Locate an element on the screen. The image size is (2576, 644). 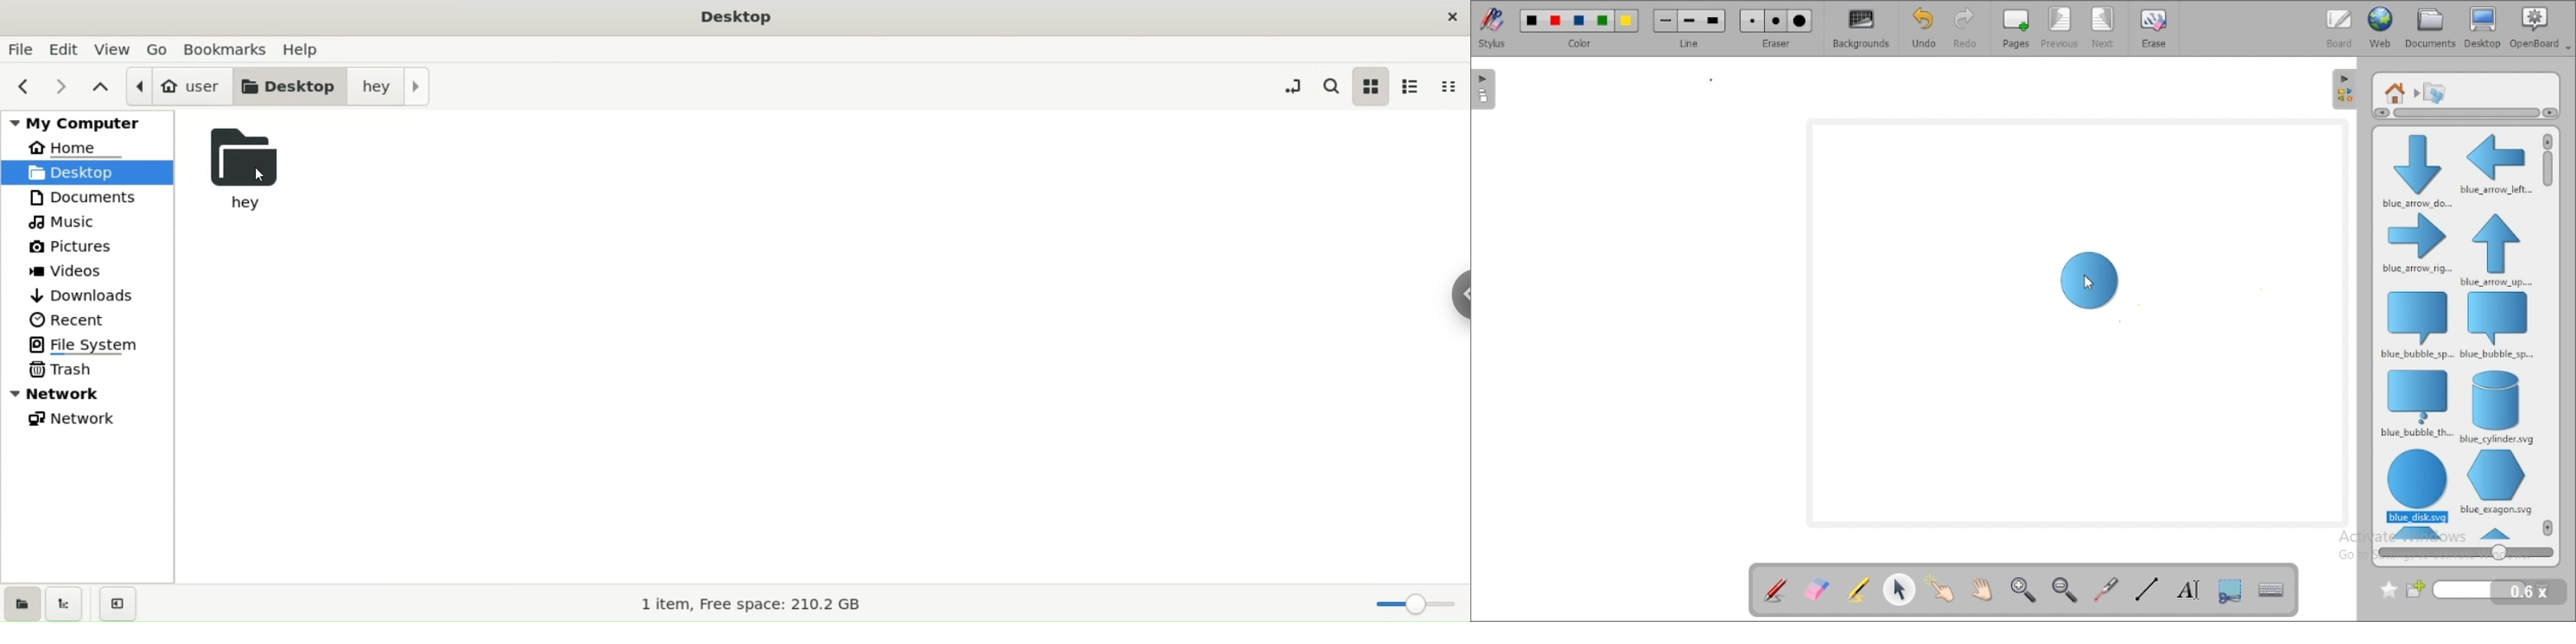
capture part of the screen is located at coordinates (2230, 589).